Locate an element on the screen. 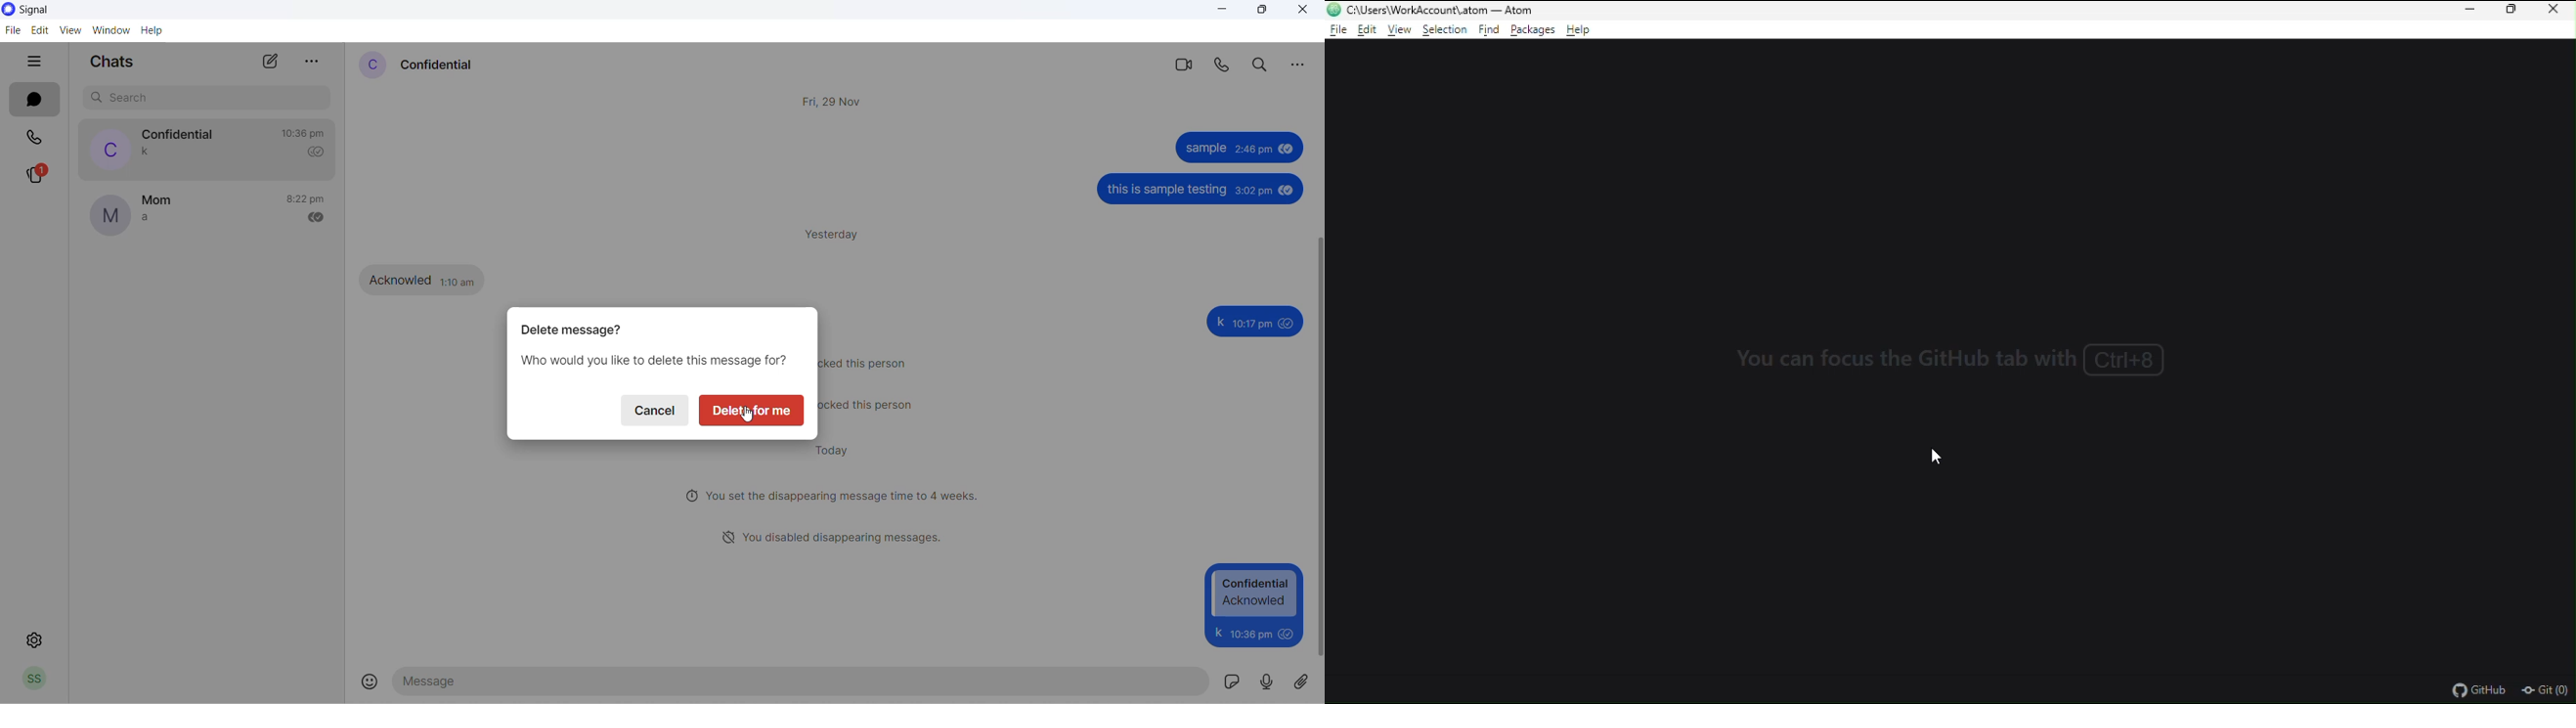 The image size is (2576, 728). calls is located at coordinates (39, 137).